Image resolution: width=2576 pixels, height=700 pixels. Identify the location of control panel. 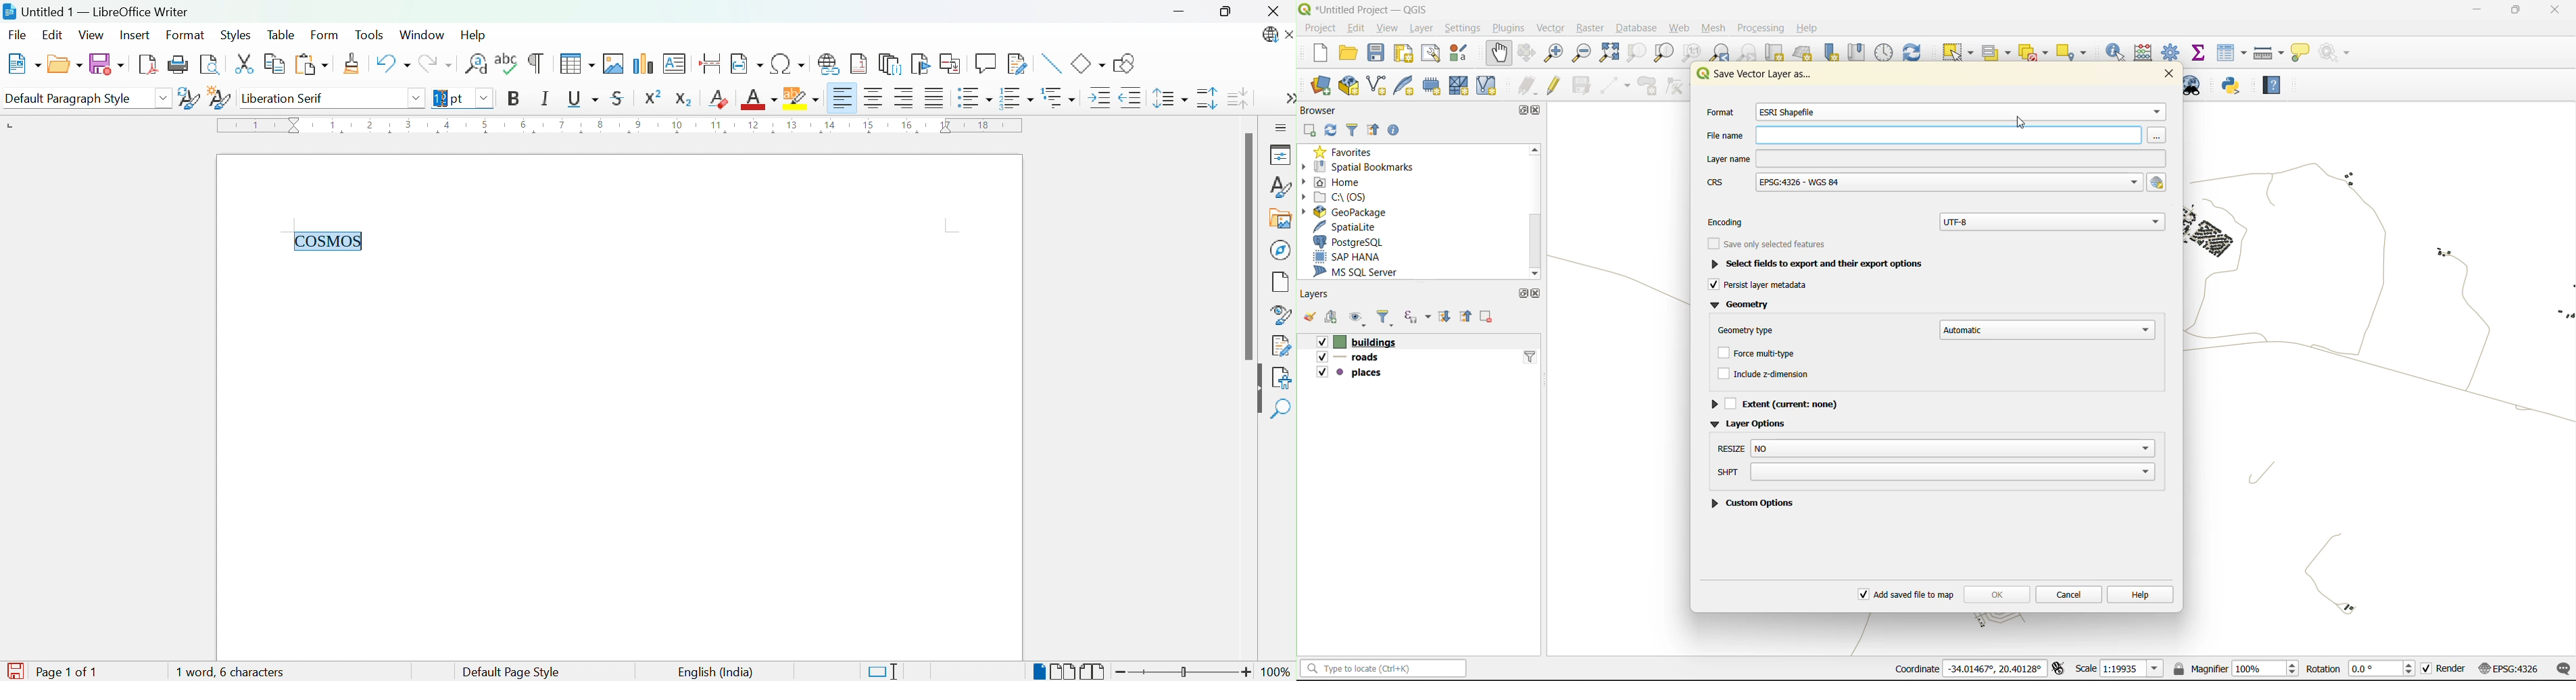
(1885, 52).